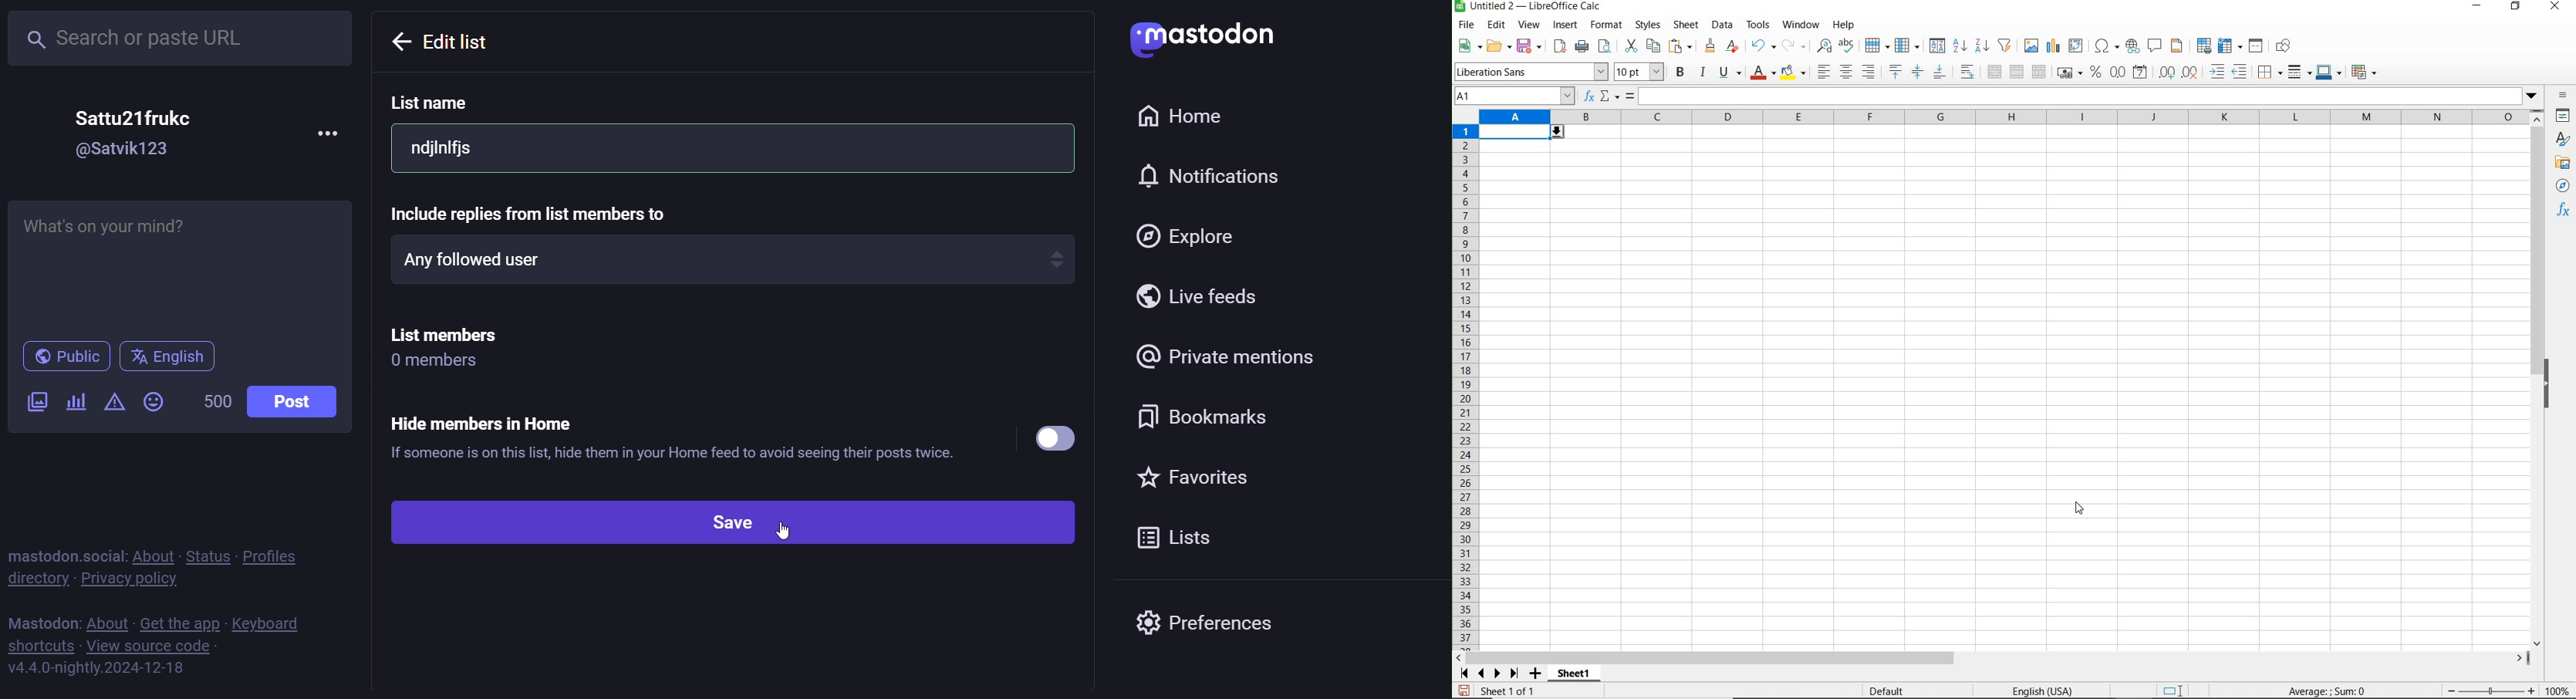  Describe the element at coordinates (2041, 692) in the screenshot. I see `text language` at that location.